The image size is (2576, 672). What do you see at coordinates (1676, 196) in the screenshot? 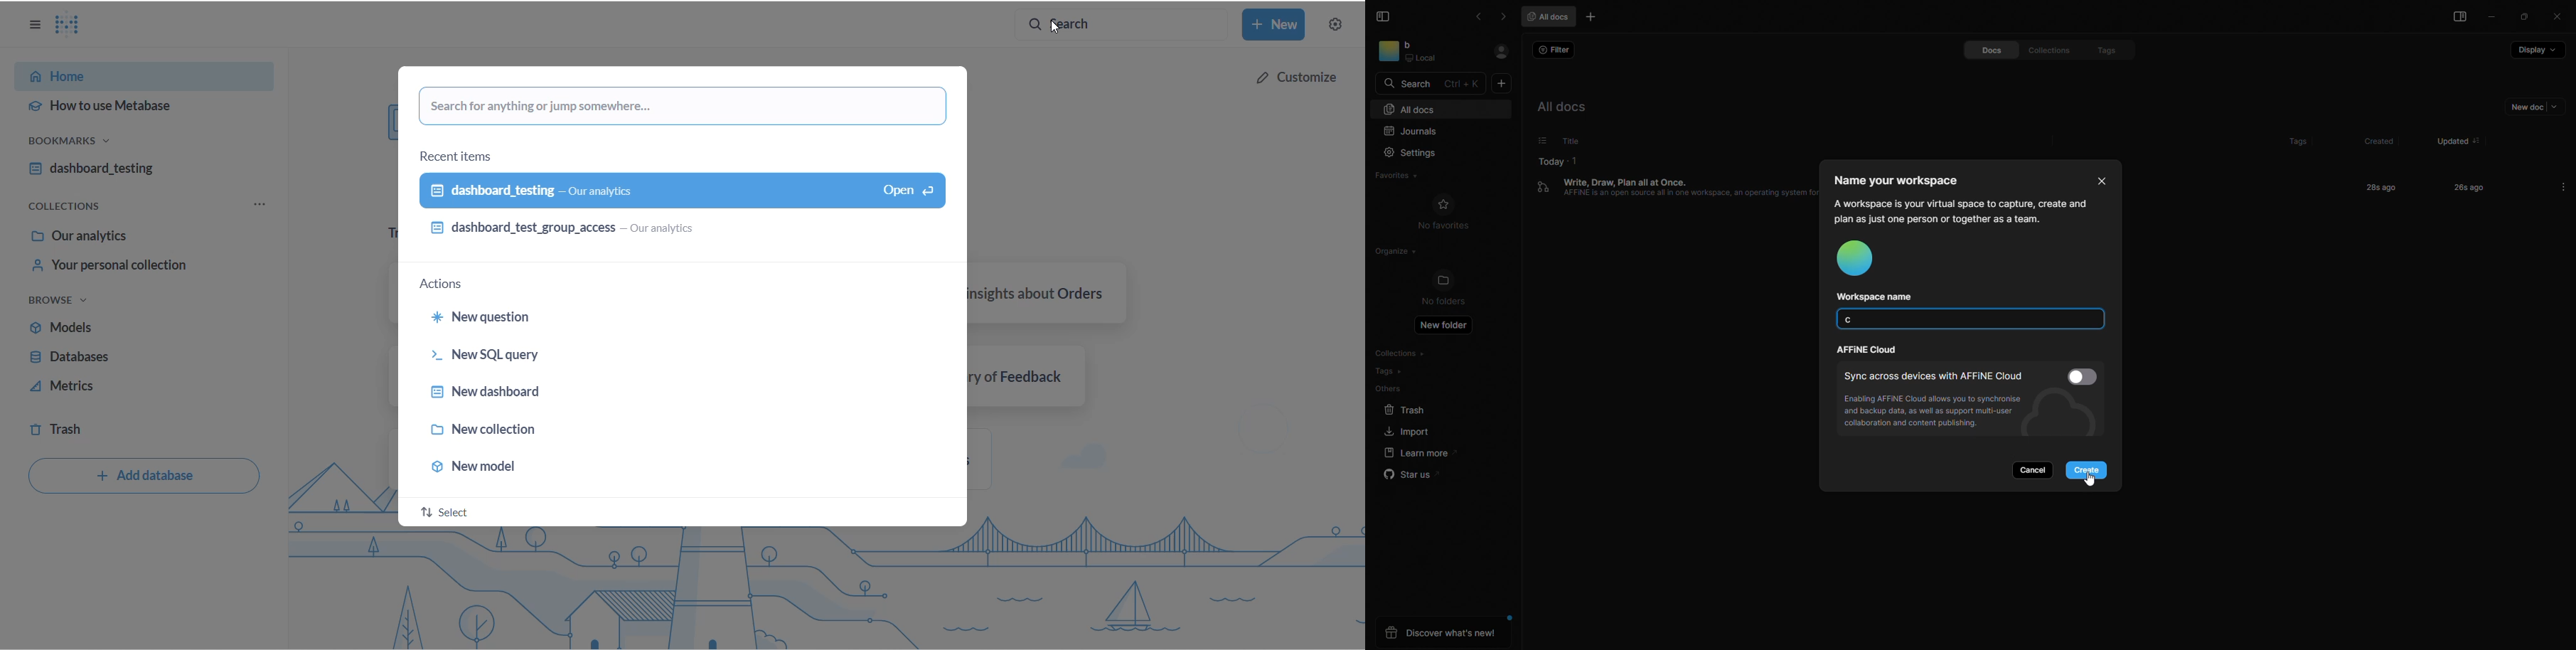
I see `write draw pull` at bounding box center [1676, 196].